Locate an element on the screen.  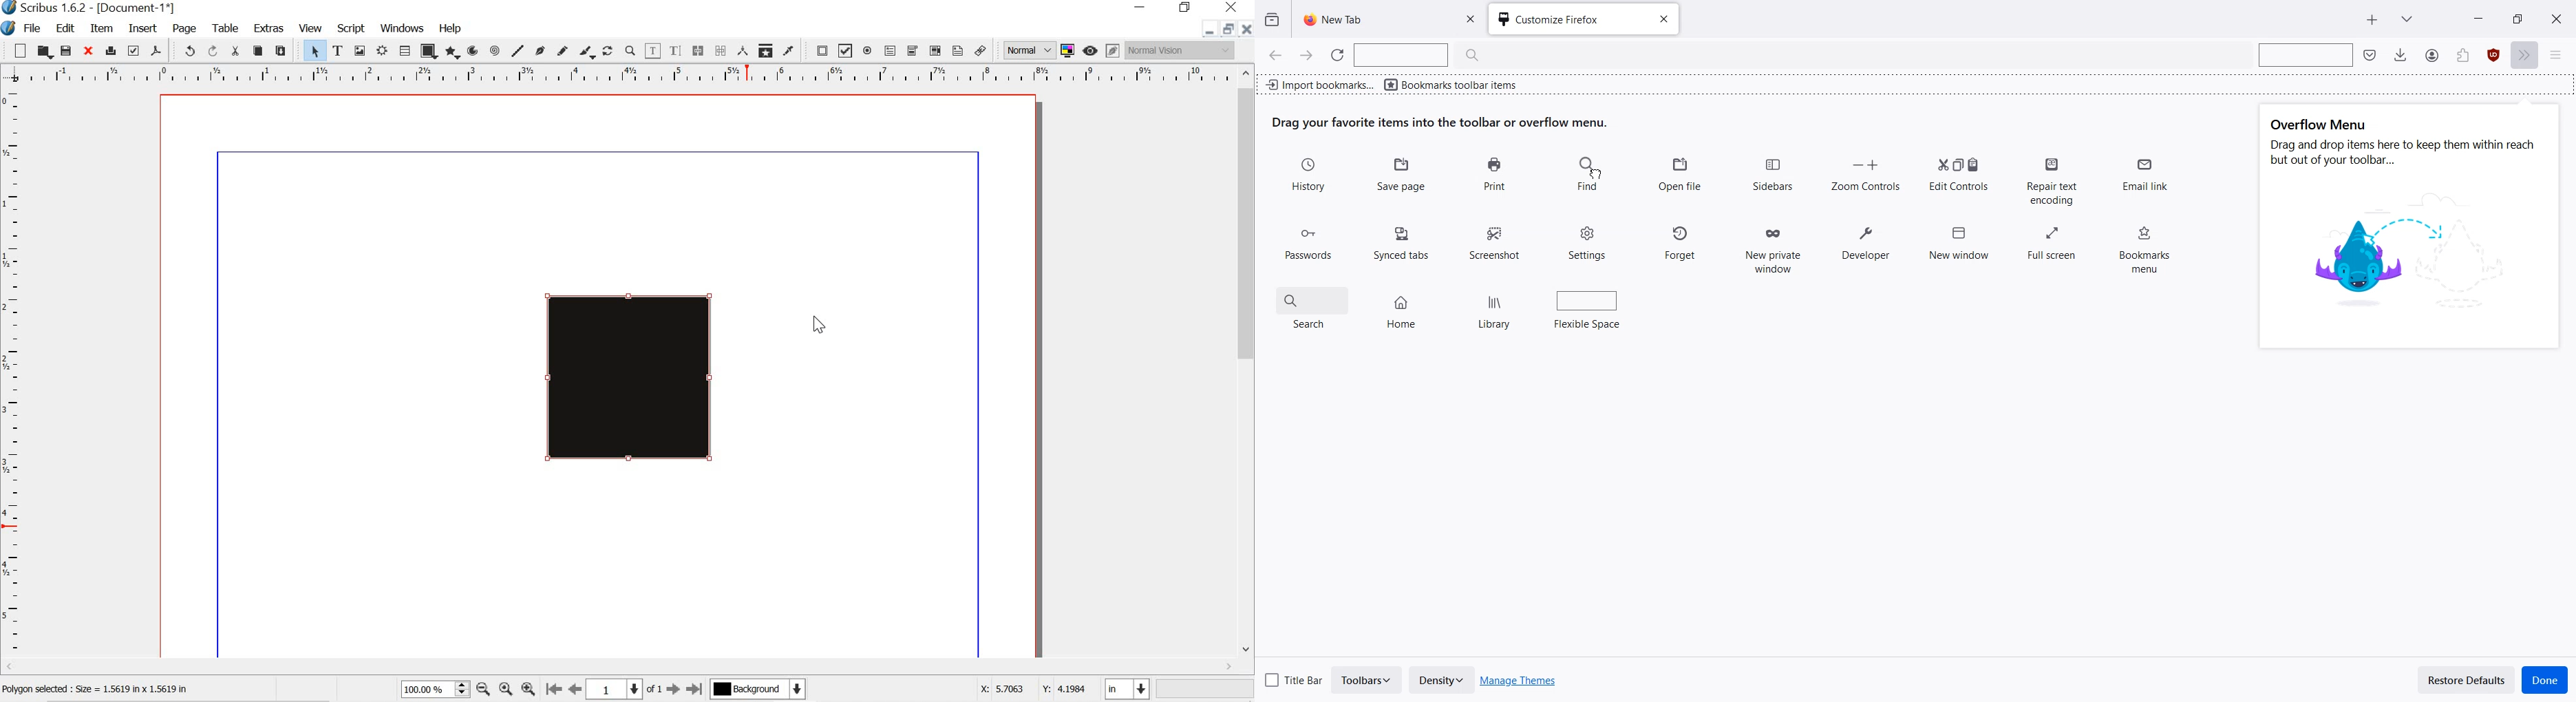
Screenshot is located at coordinates (1496, 242).